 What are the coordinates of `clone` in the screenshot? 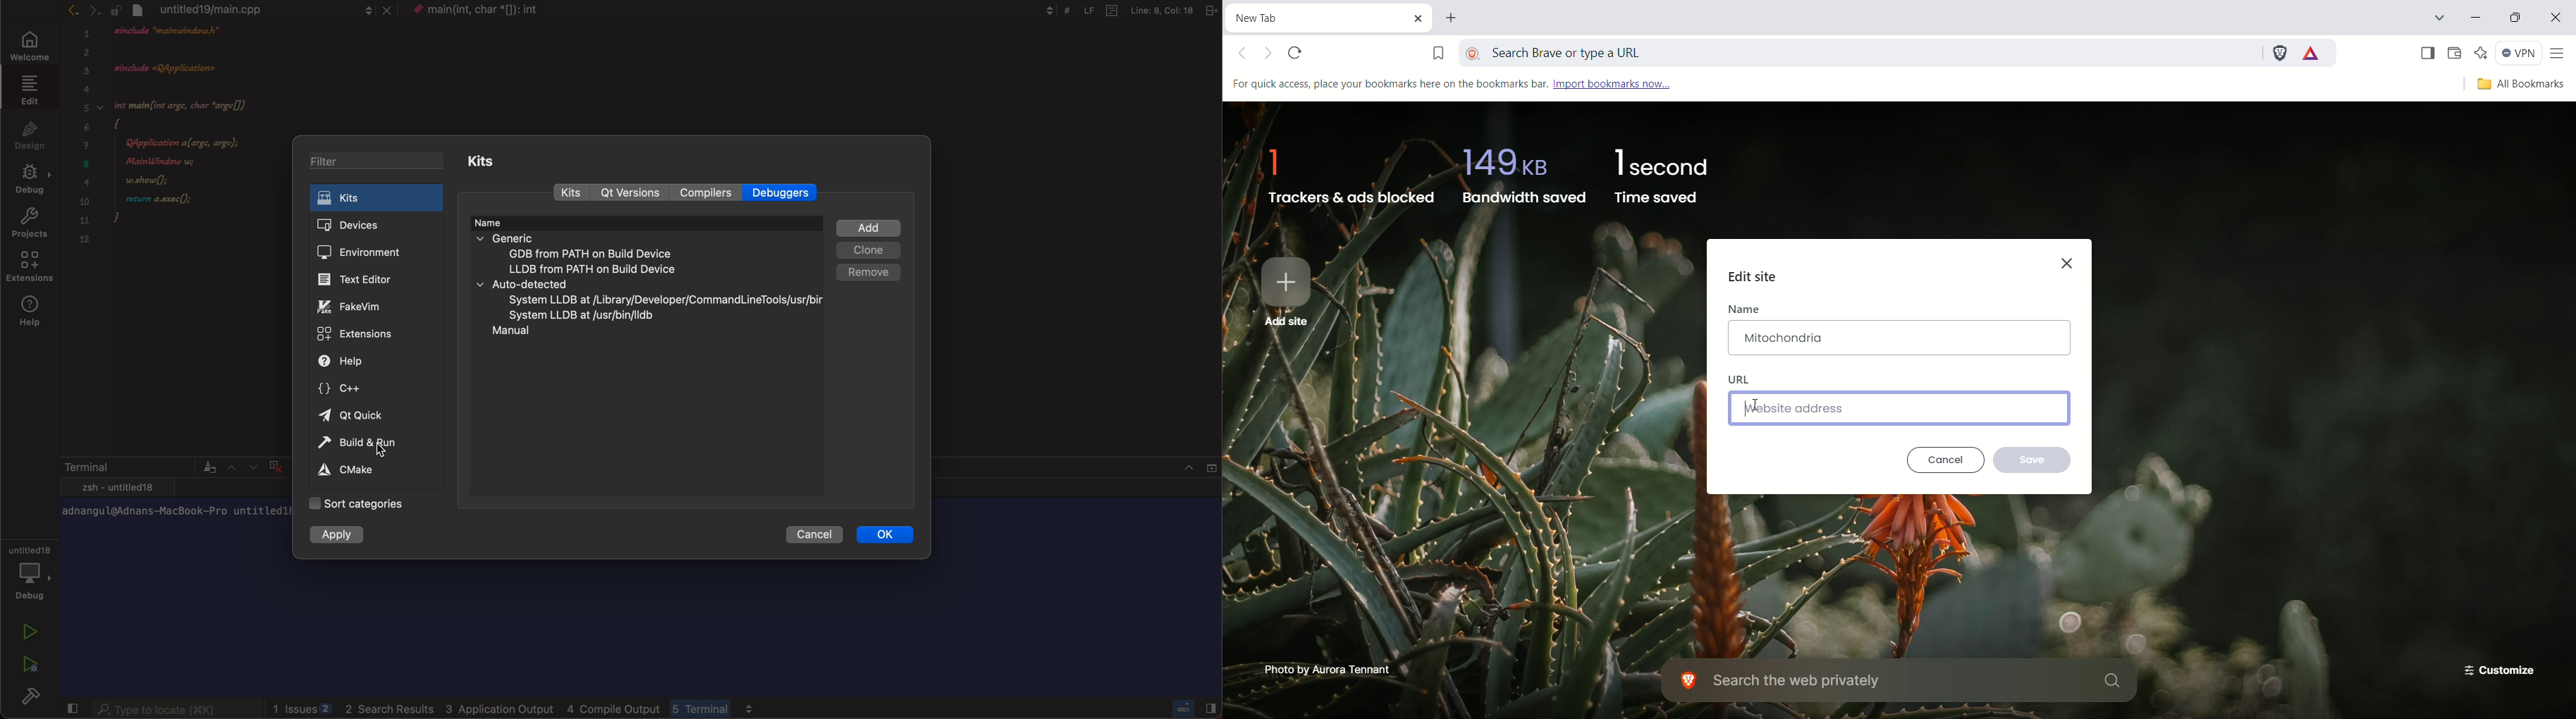 It's located at (871, 250).